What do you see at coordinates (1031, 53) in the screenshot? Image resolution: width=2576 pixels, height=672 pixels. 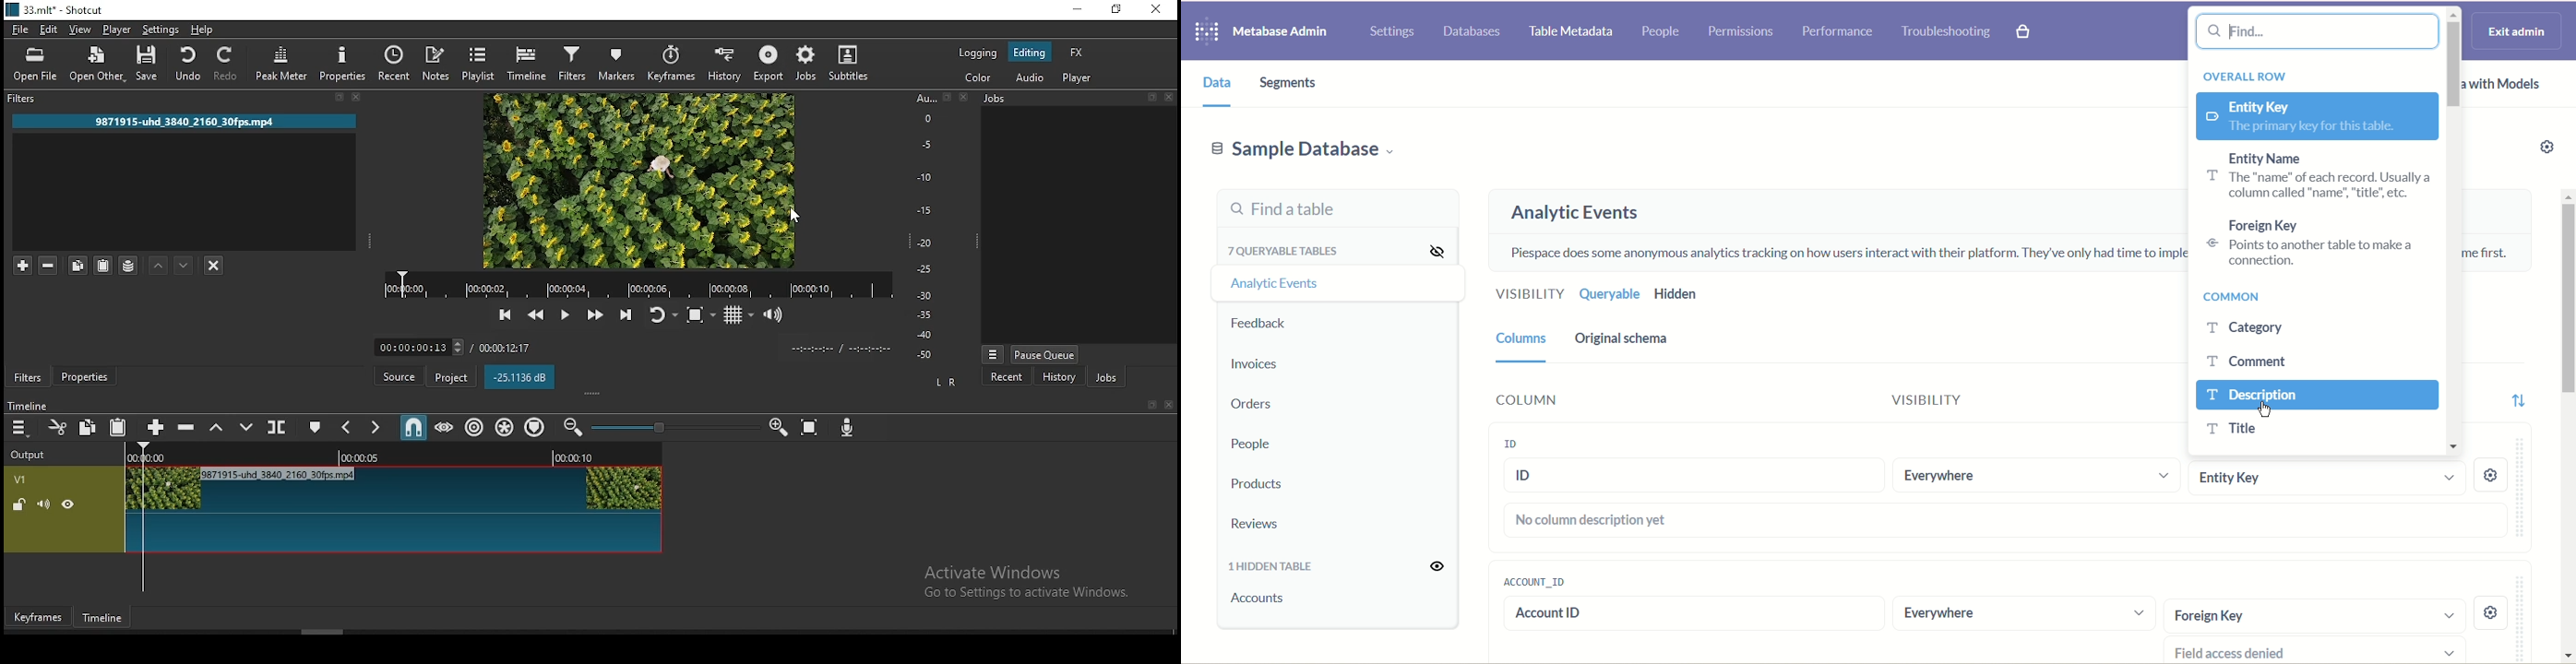 I see `editing` at bounding box center [1031, 53].